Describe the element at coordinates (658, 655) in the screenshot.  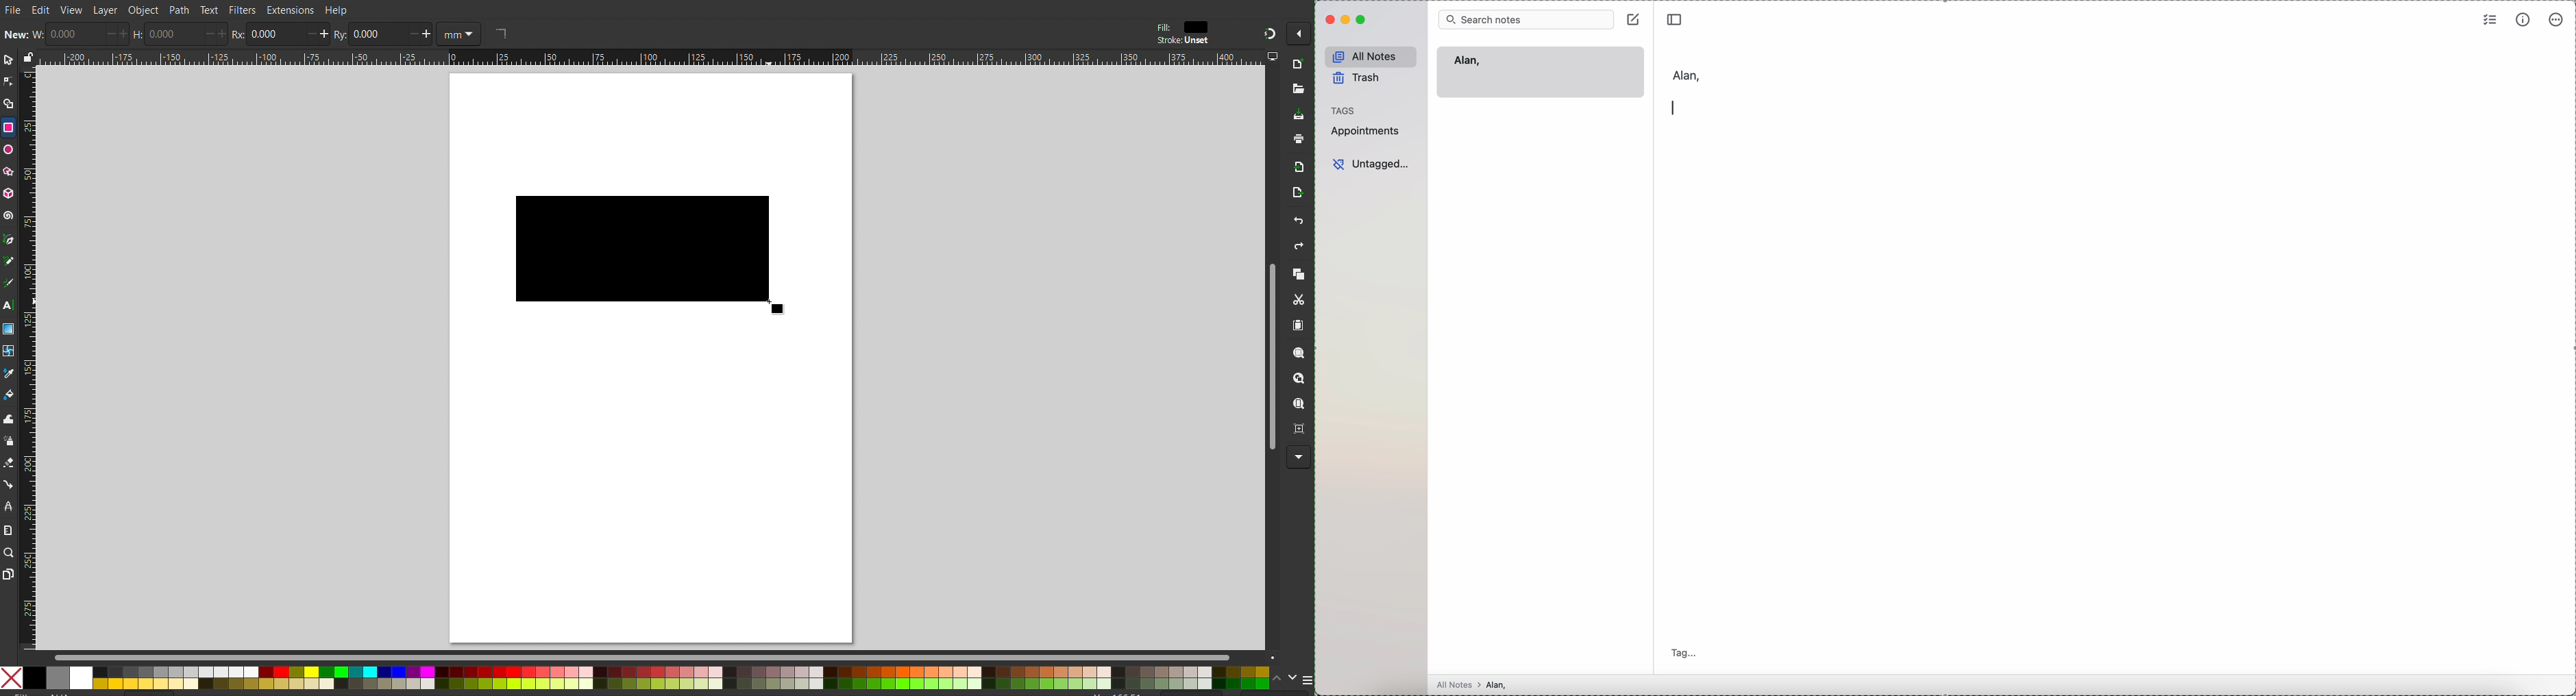
I see `Scrollbar` at that location.